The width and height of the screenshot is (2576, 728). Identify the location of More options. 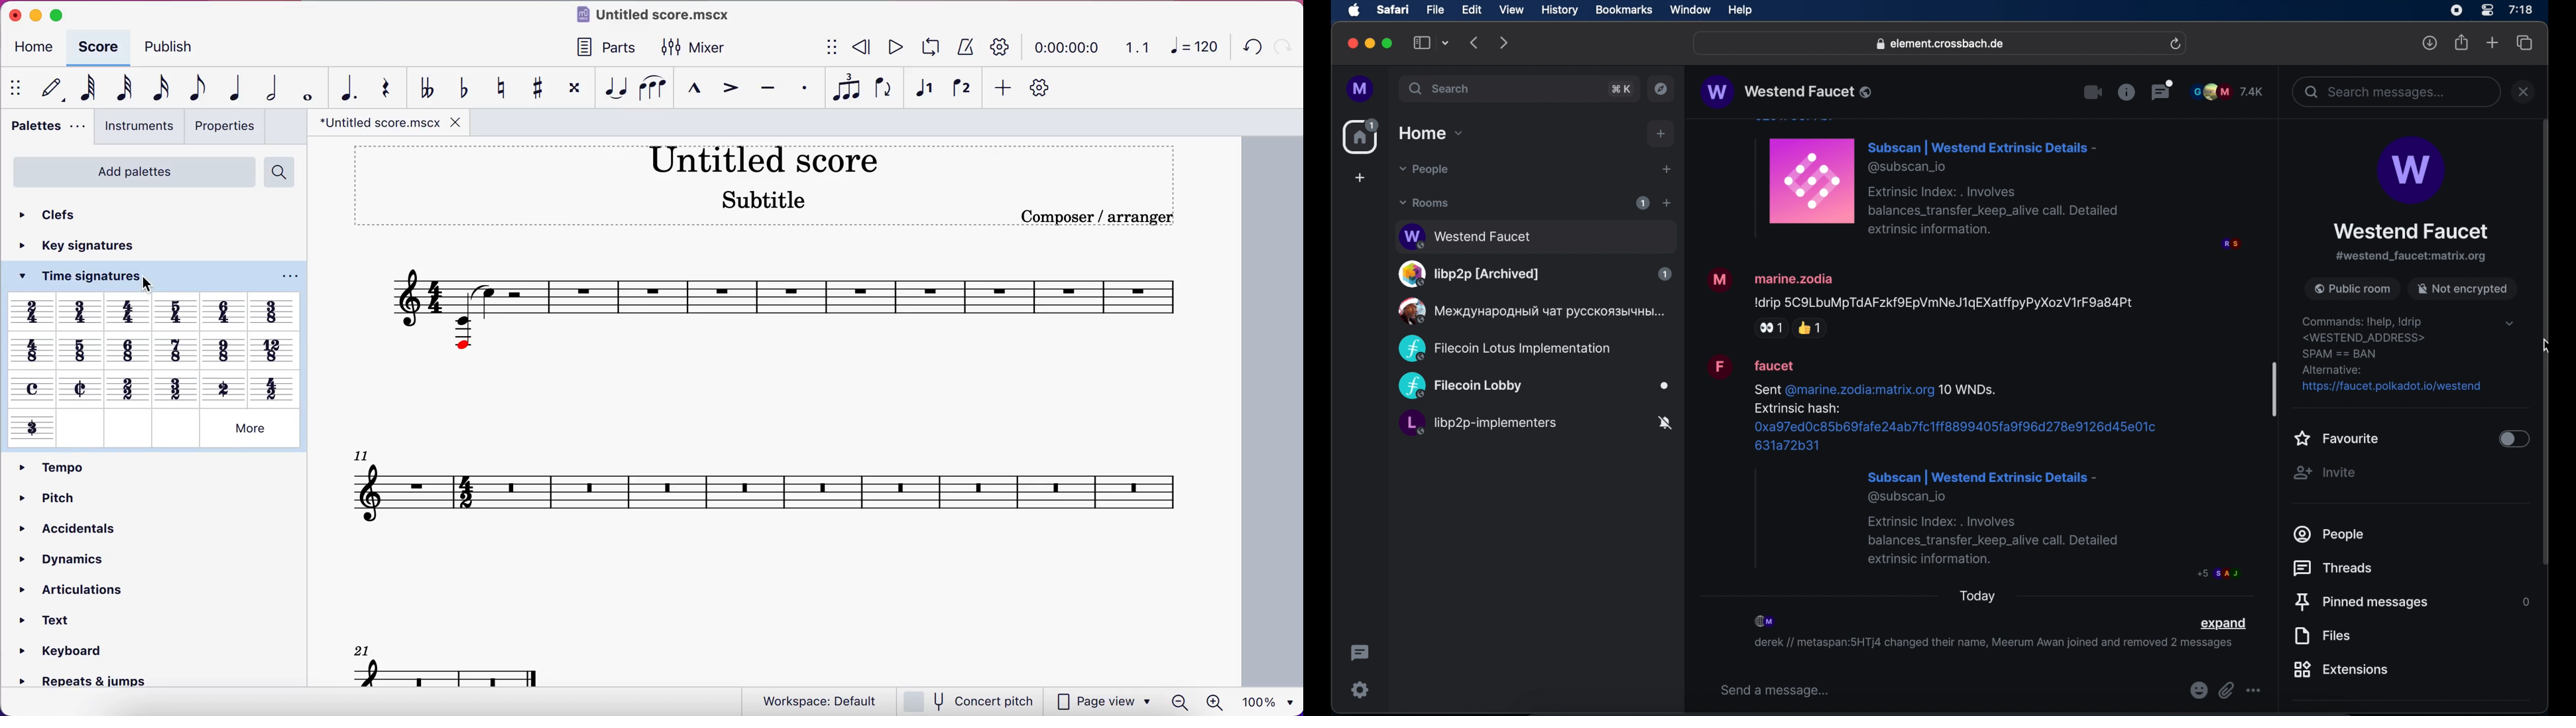
(290, 274).